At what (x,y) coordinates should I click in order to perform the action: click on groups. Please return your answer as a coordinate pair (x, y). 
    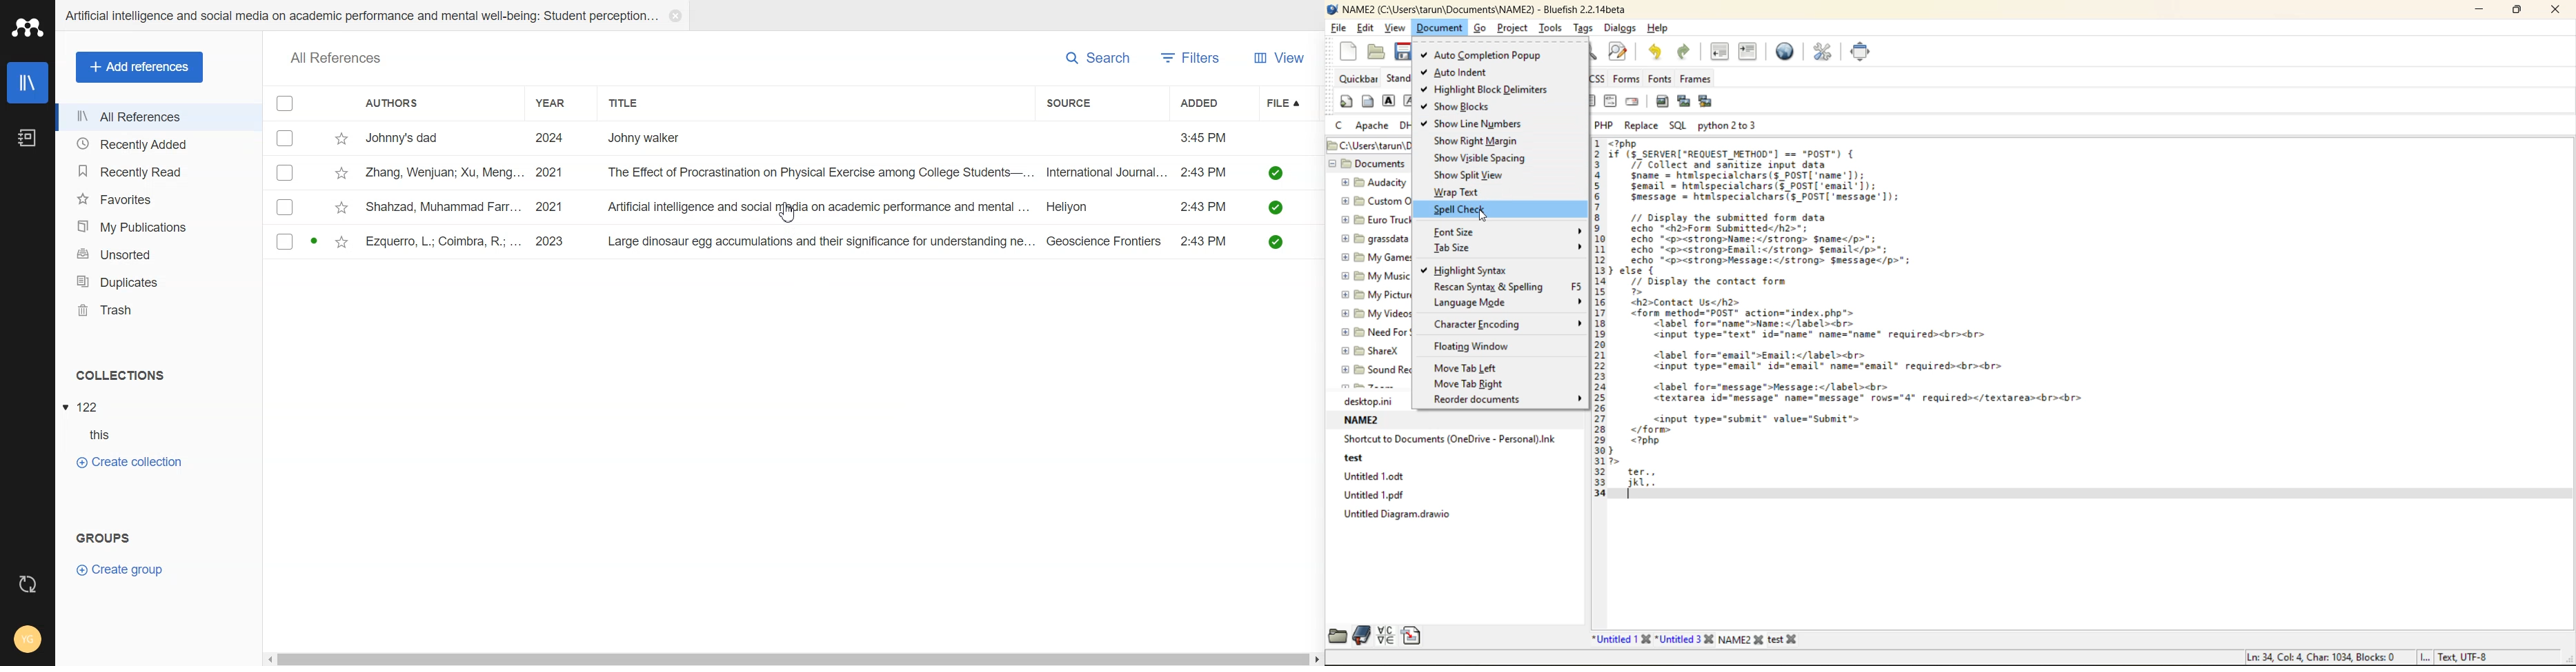
    Looking at the image, I should click on (104, 536).